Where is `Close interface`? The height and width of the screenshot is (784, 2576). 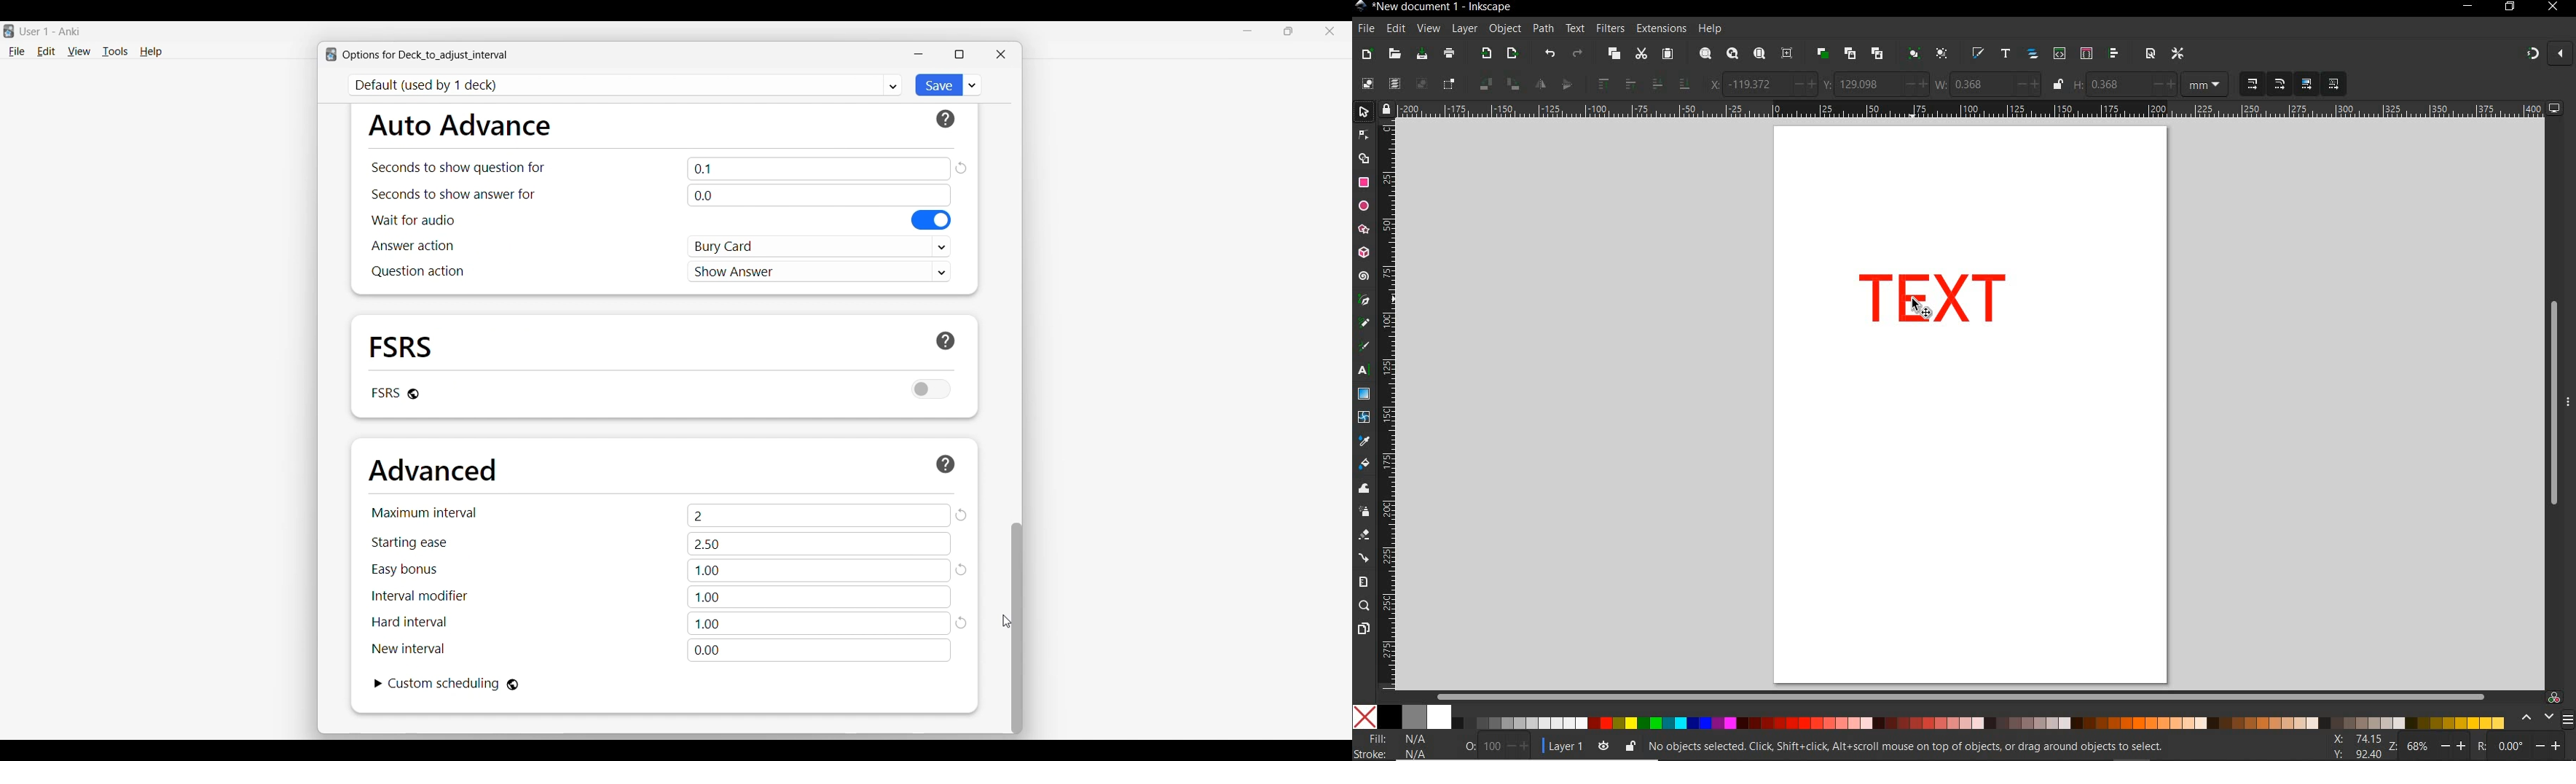 Close interface is located at coordinates (1330, 31).